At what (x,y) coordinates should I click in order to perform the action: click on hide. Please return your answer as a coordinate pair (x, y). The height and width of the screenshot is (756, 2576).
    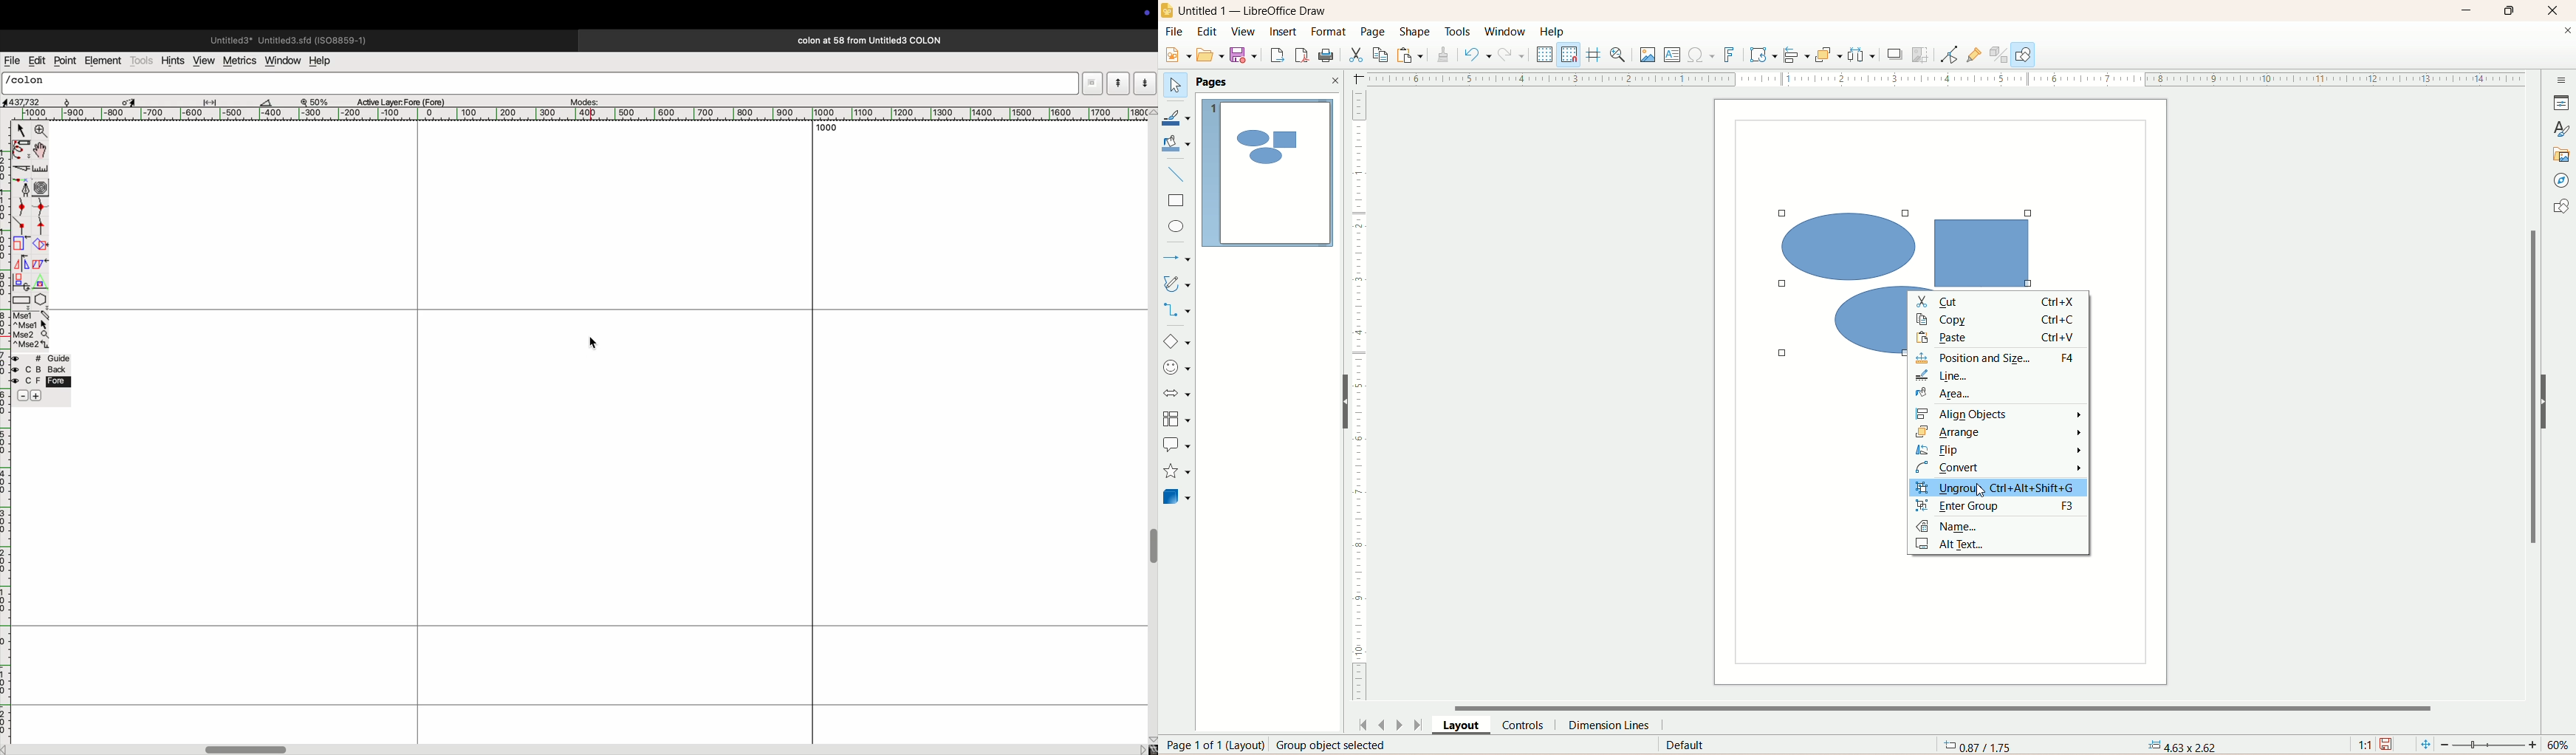
    Looking at the image, I should click on (2544, 402).